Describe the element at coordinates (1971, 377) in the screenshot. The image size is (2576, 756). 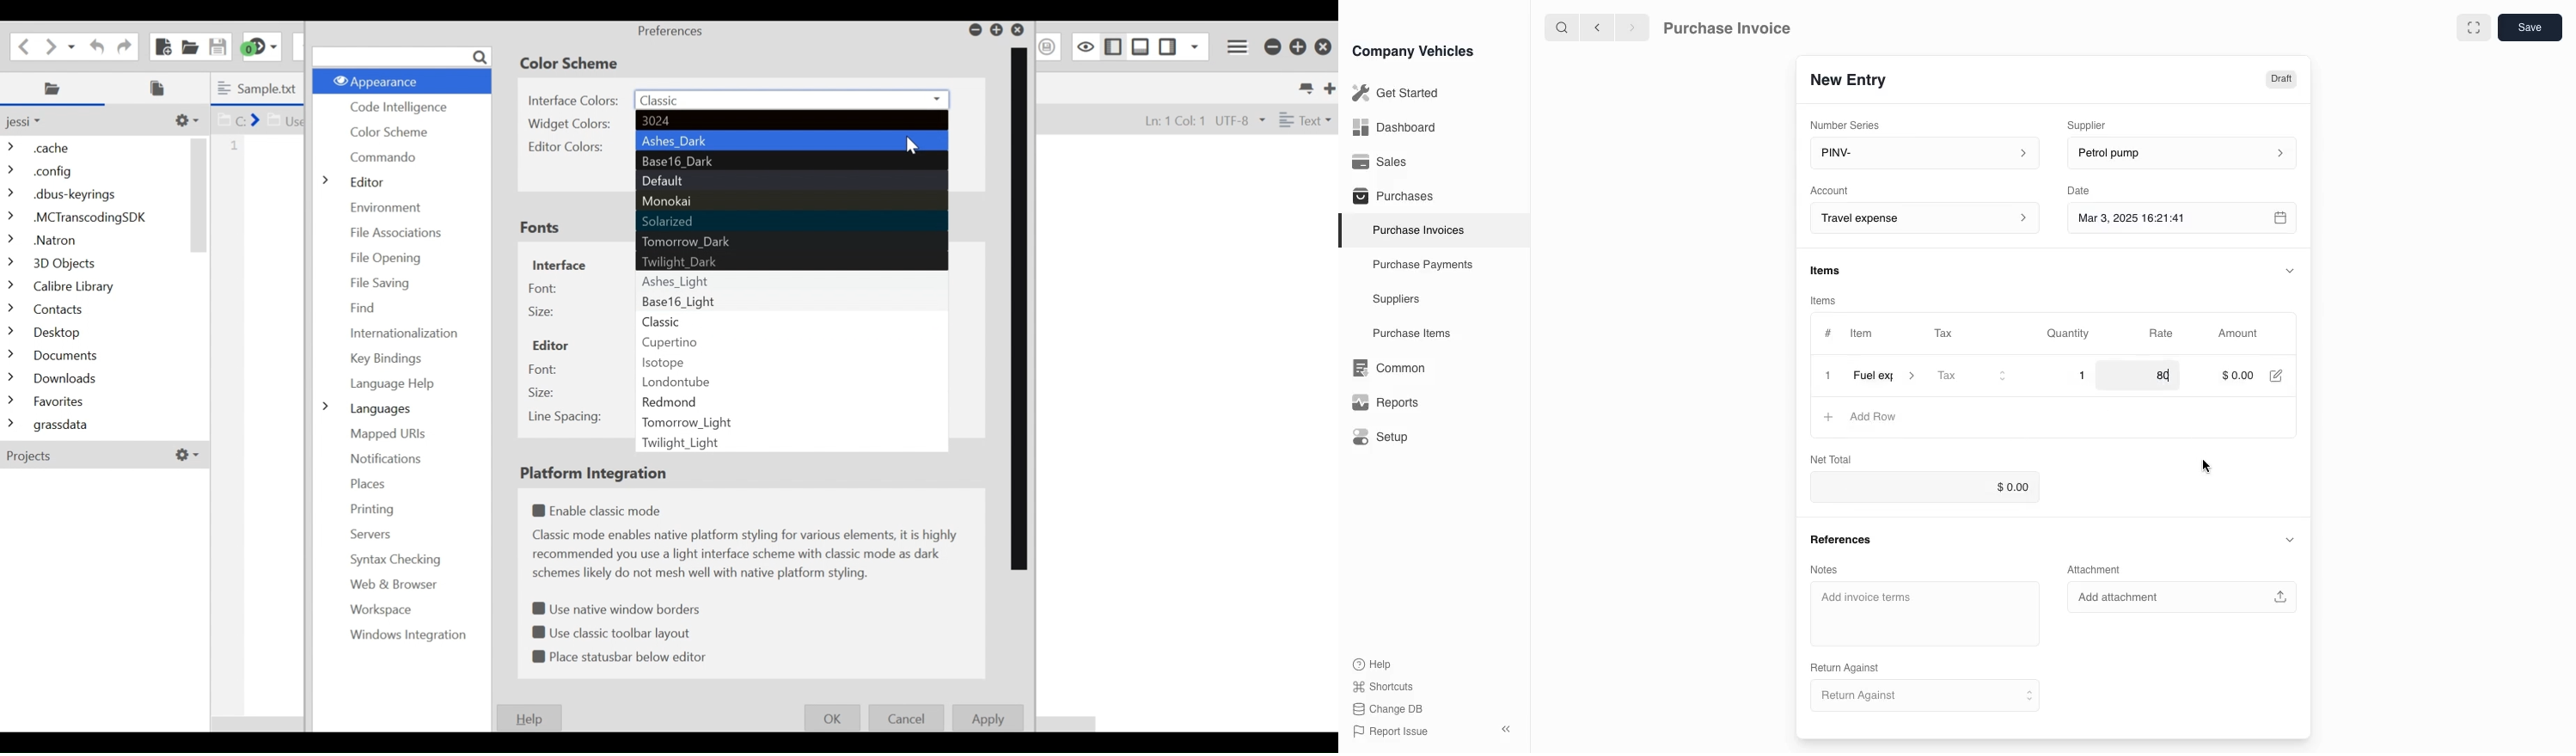
I see `Tax ` at that location.